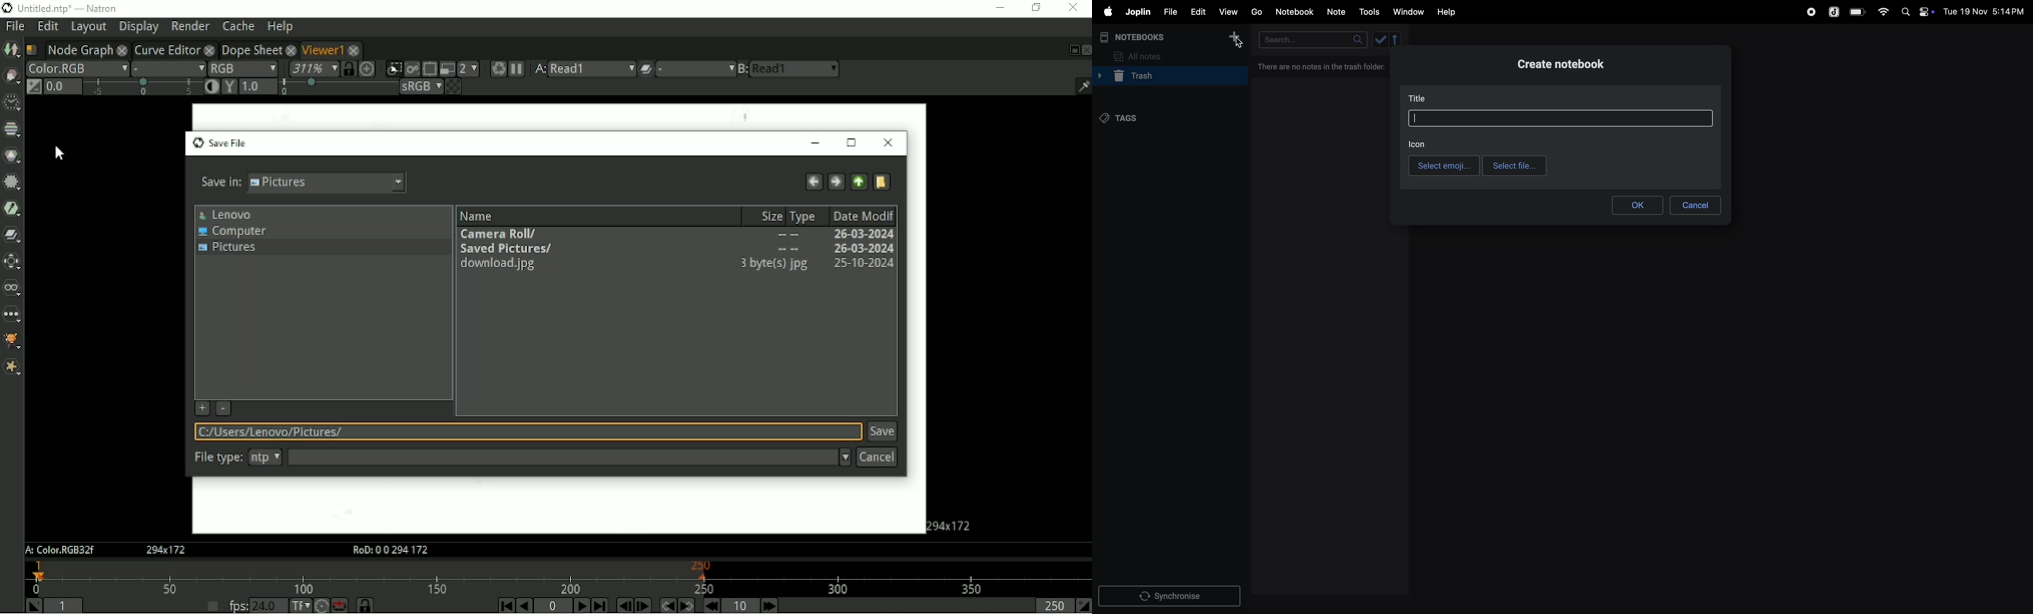 The width and height of the screenshot is (2044, 616). I want to click on create notebook, so click(1562, 64).